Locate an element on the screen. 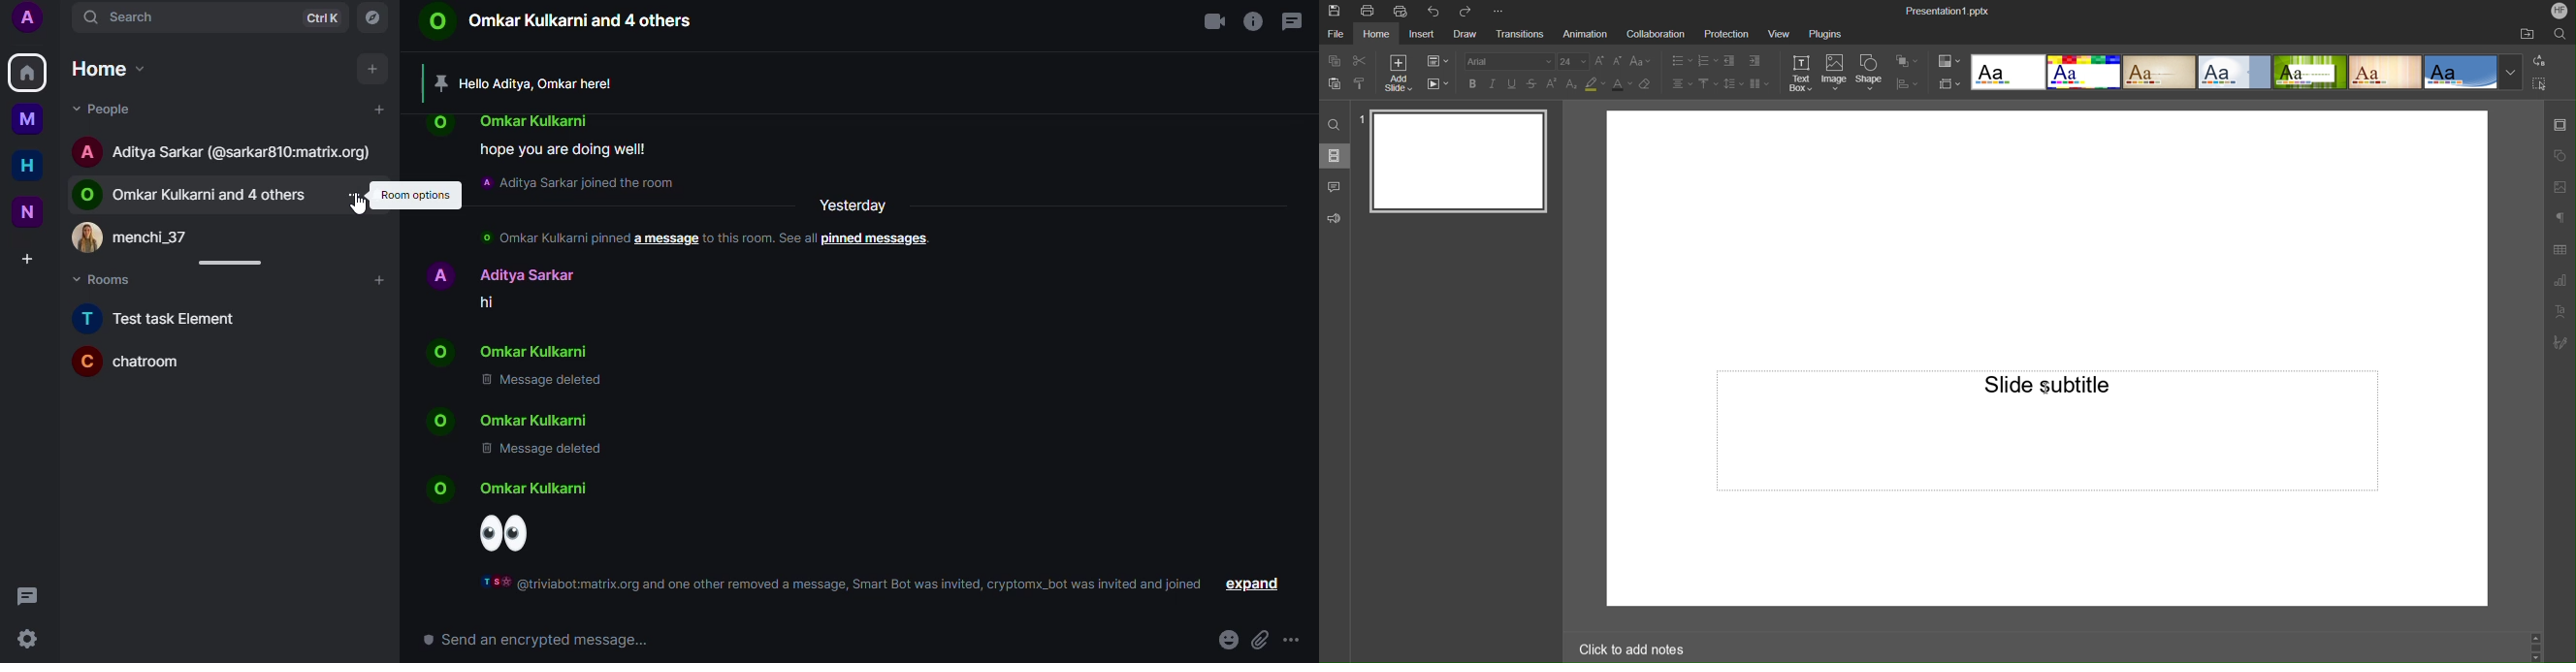 The width and height of the screenshot is (2576, 672). add rooms is located at coordinates (383, 281).